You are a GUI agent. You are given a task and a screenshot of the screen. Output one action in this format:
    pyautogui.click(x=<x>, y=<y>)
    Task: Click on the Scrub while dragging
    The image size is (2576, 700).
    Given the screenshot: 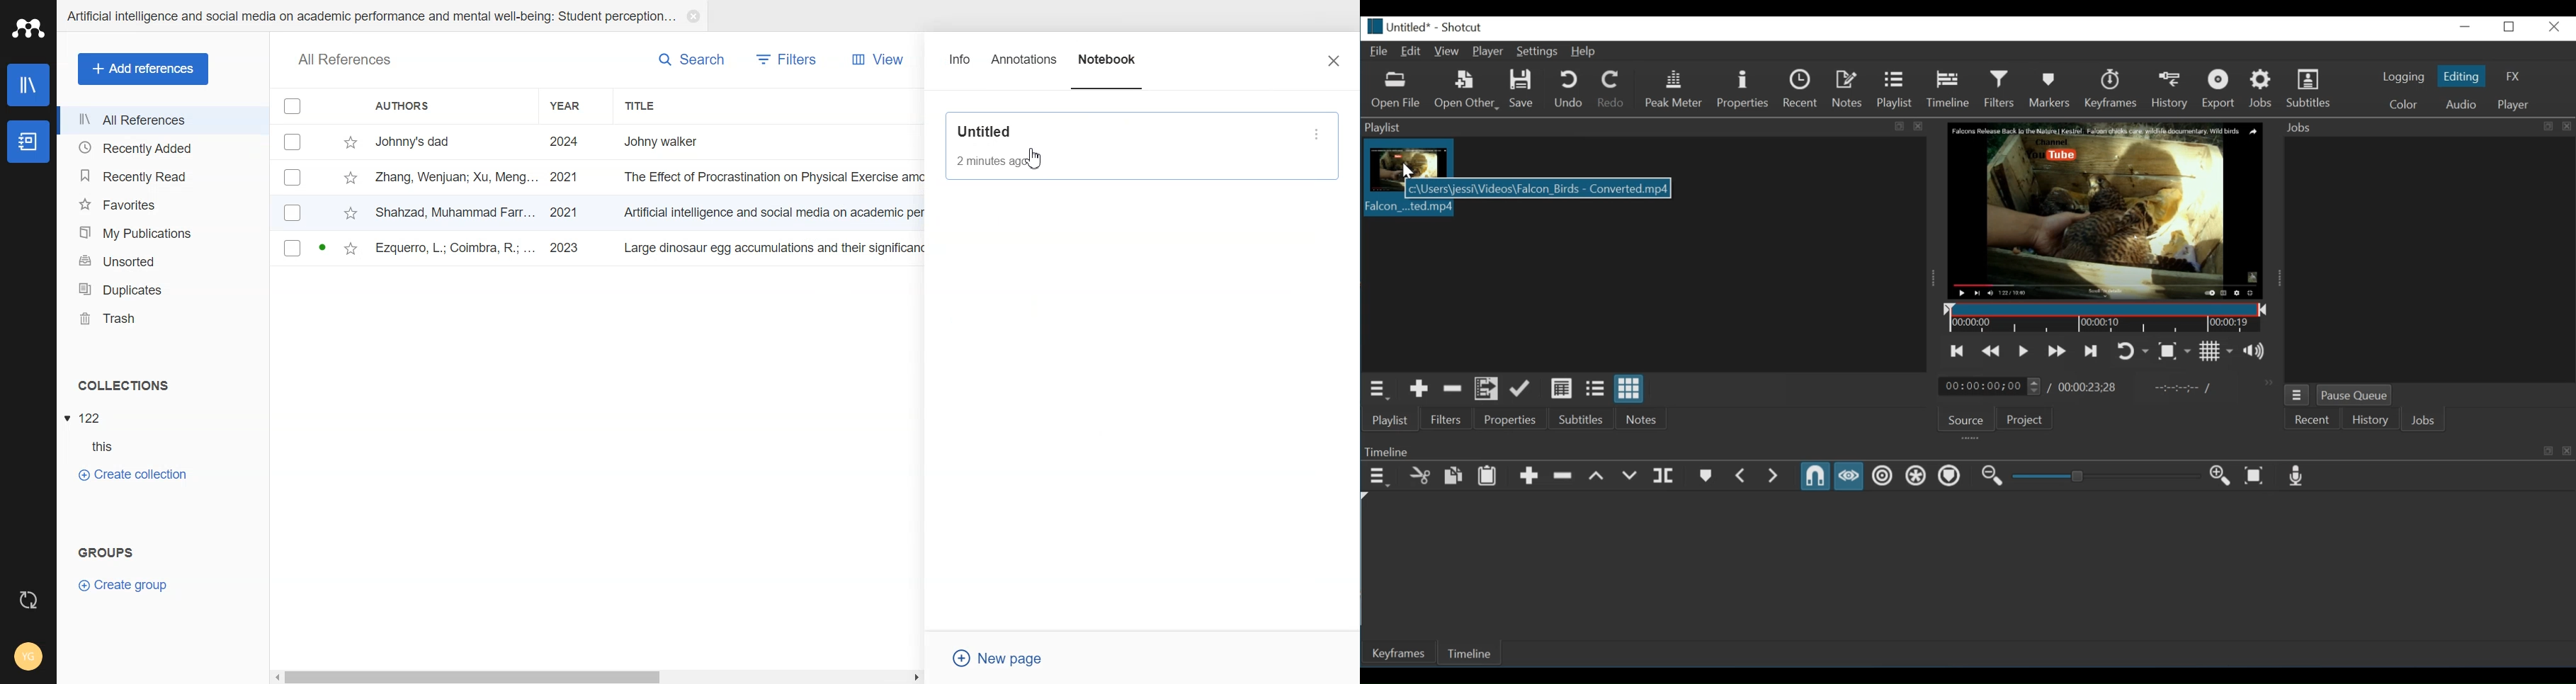 What is the action you would take?
    pyautogui.click(x=1849, y=476)
    